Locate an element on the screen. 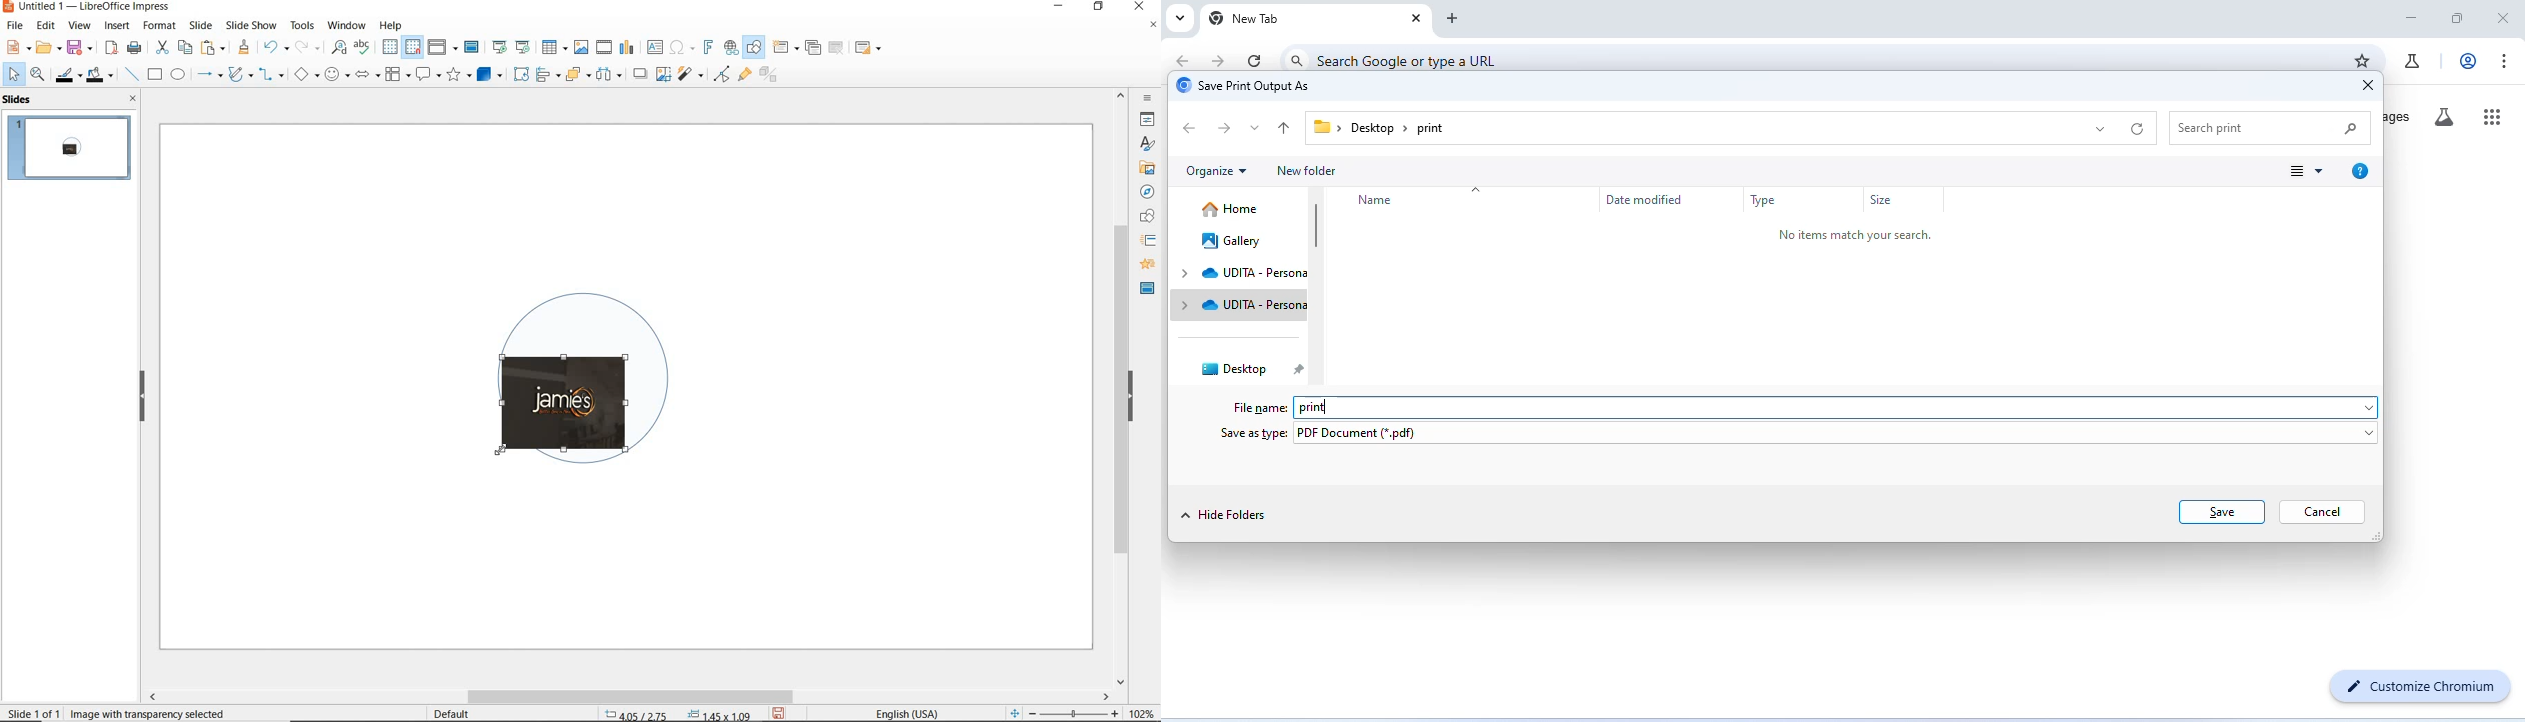  show gluepoint functions is located at coordinates (742, 75).